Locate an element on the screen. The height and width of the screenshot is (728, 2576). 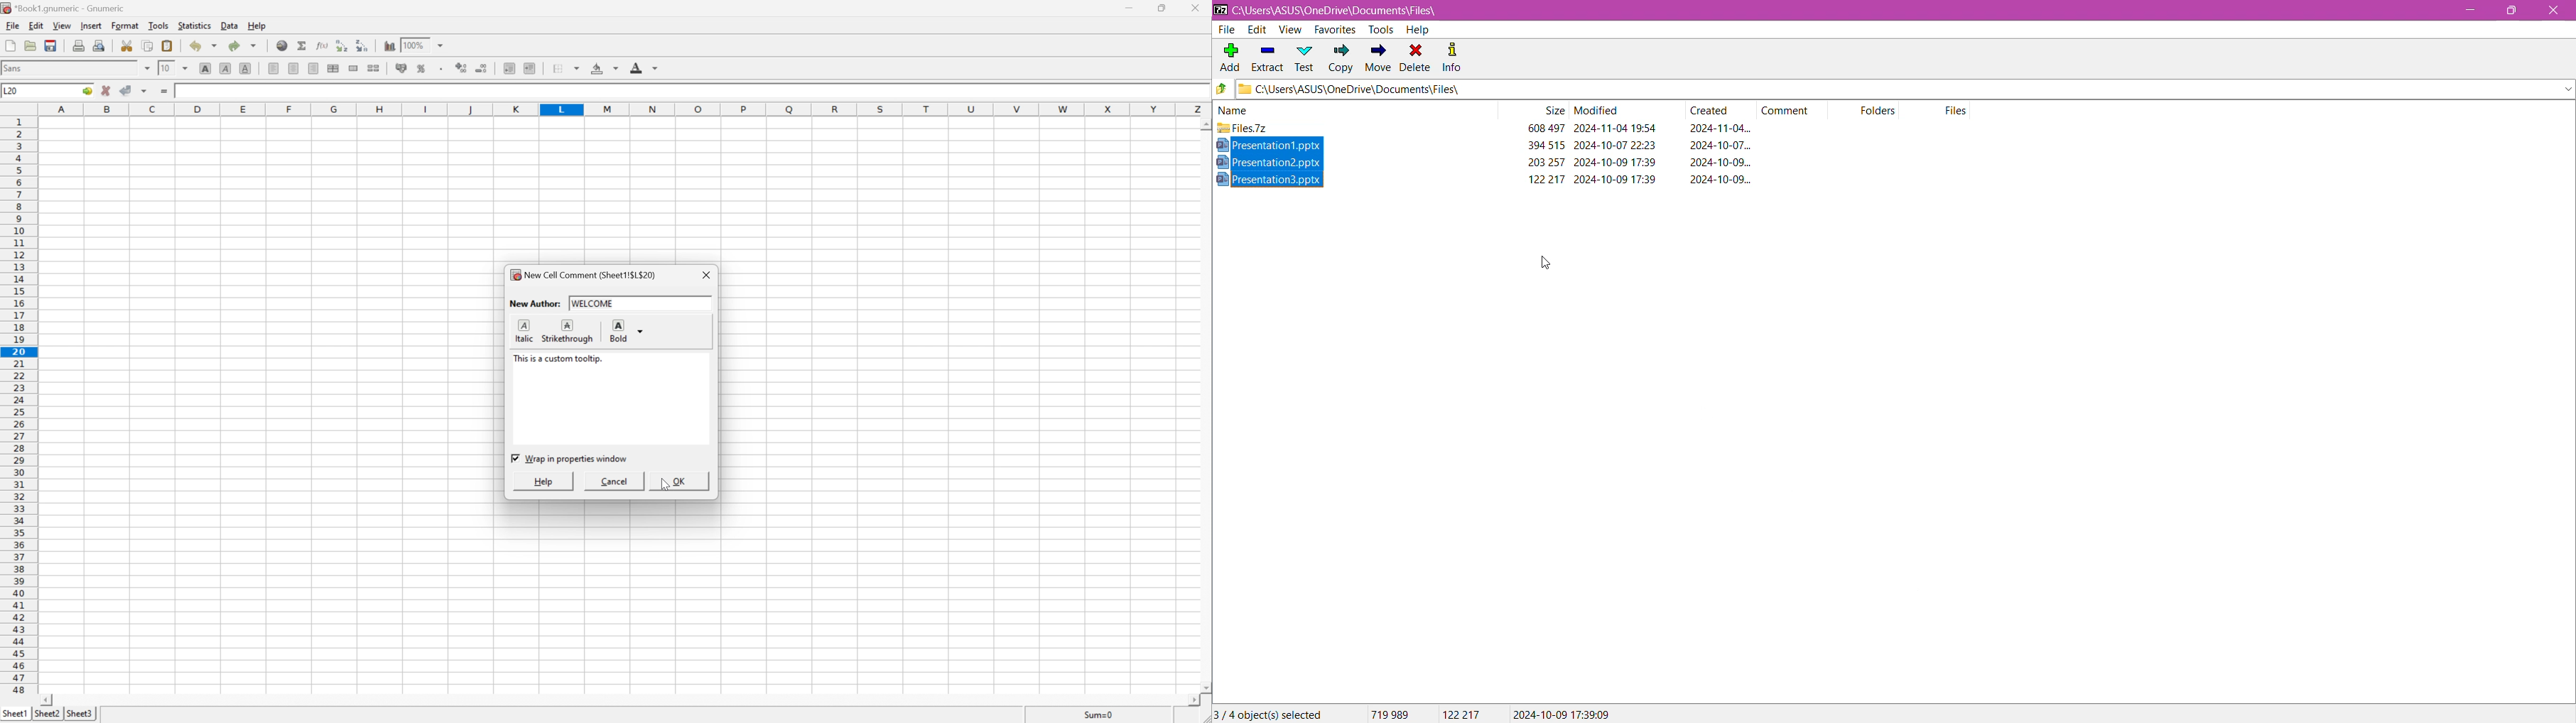
Move is located at coordinates (1376, 59).